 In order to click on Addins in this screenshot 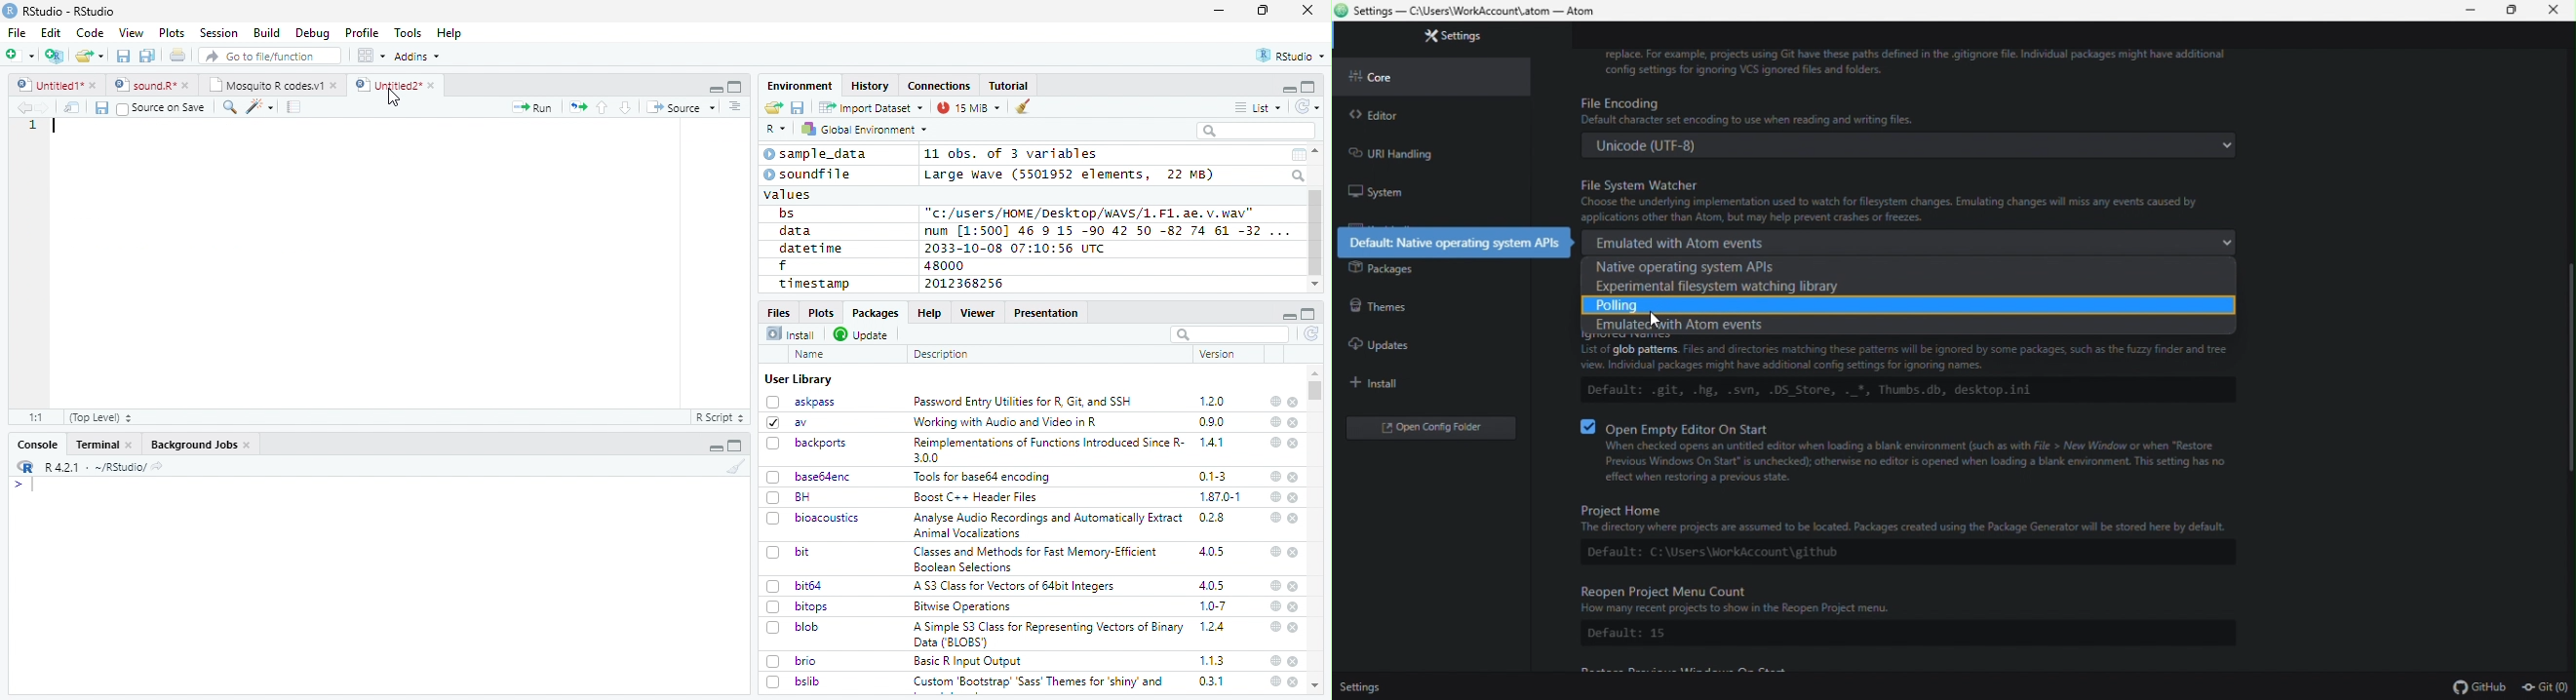, I will do `click(417, 57)`.